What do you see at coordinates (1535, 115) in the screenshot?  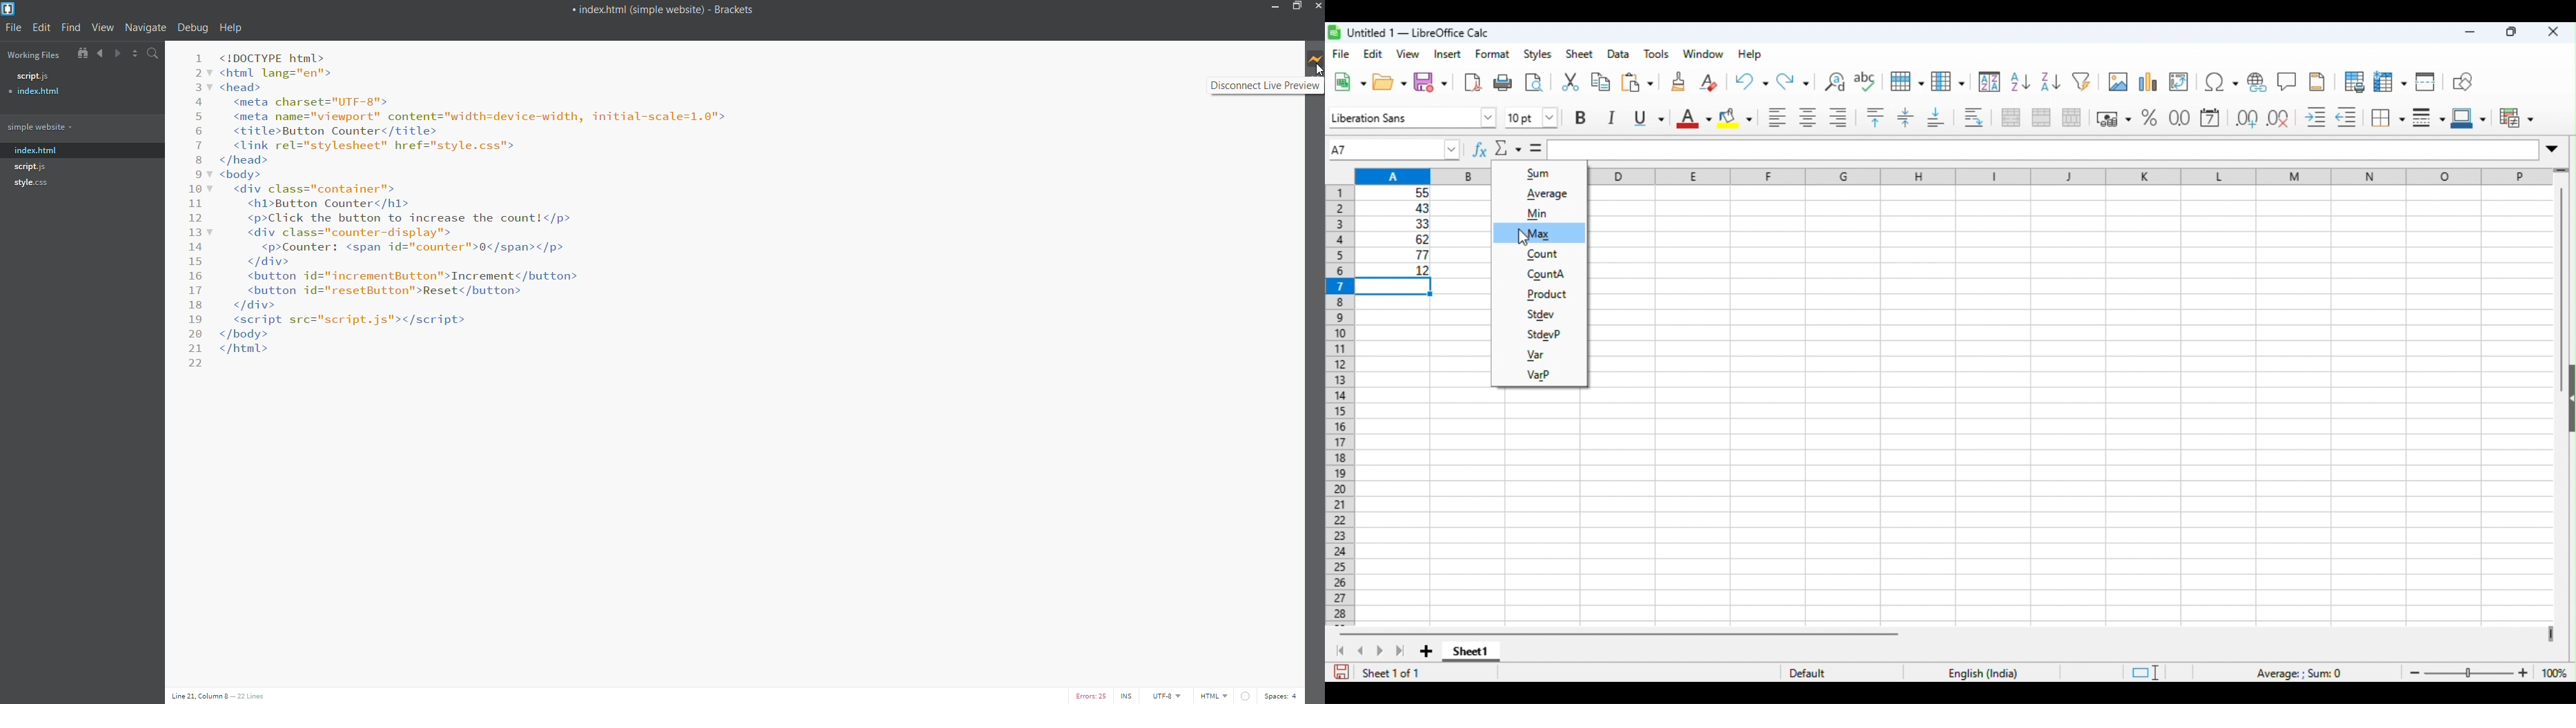 I see `font size` at bounding box center [1535, 115].